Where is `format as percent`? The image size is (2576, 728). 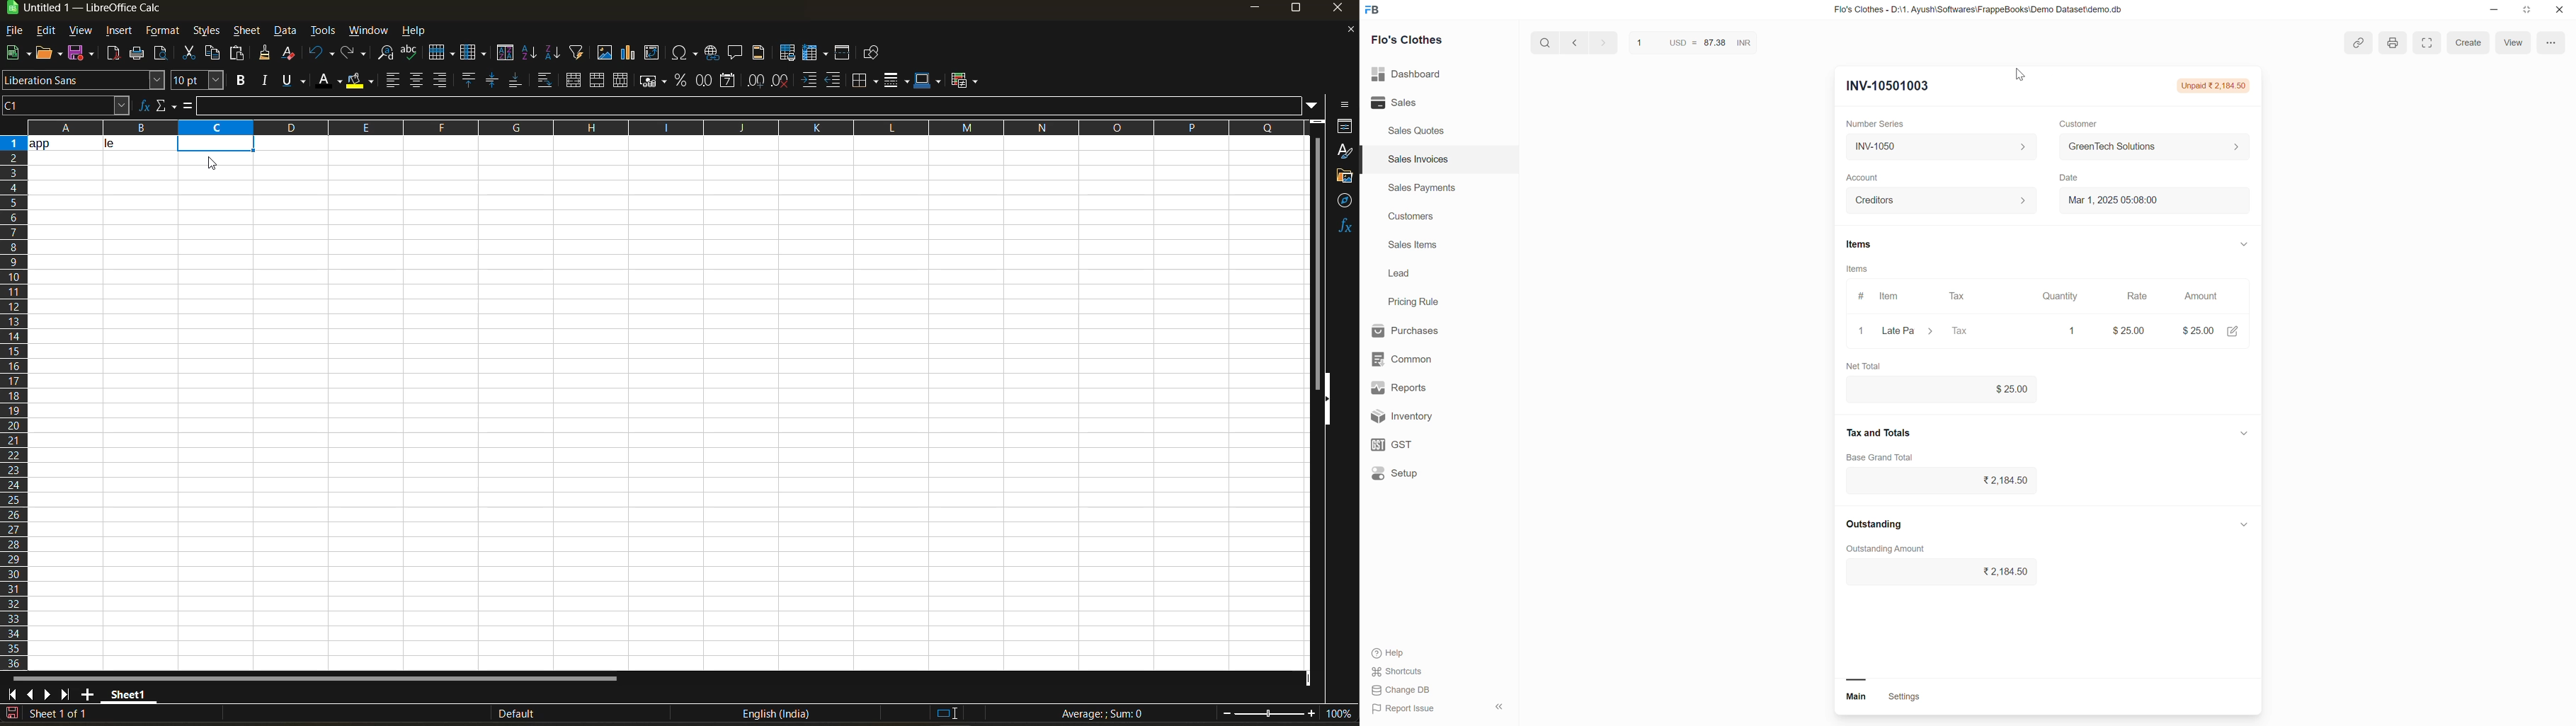
format as percent is located at coordinates (683, 81).